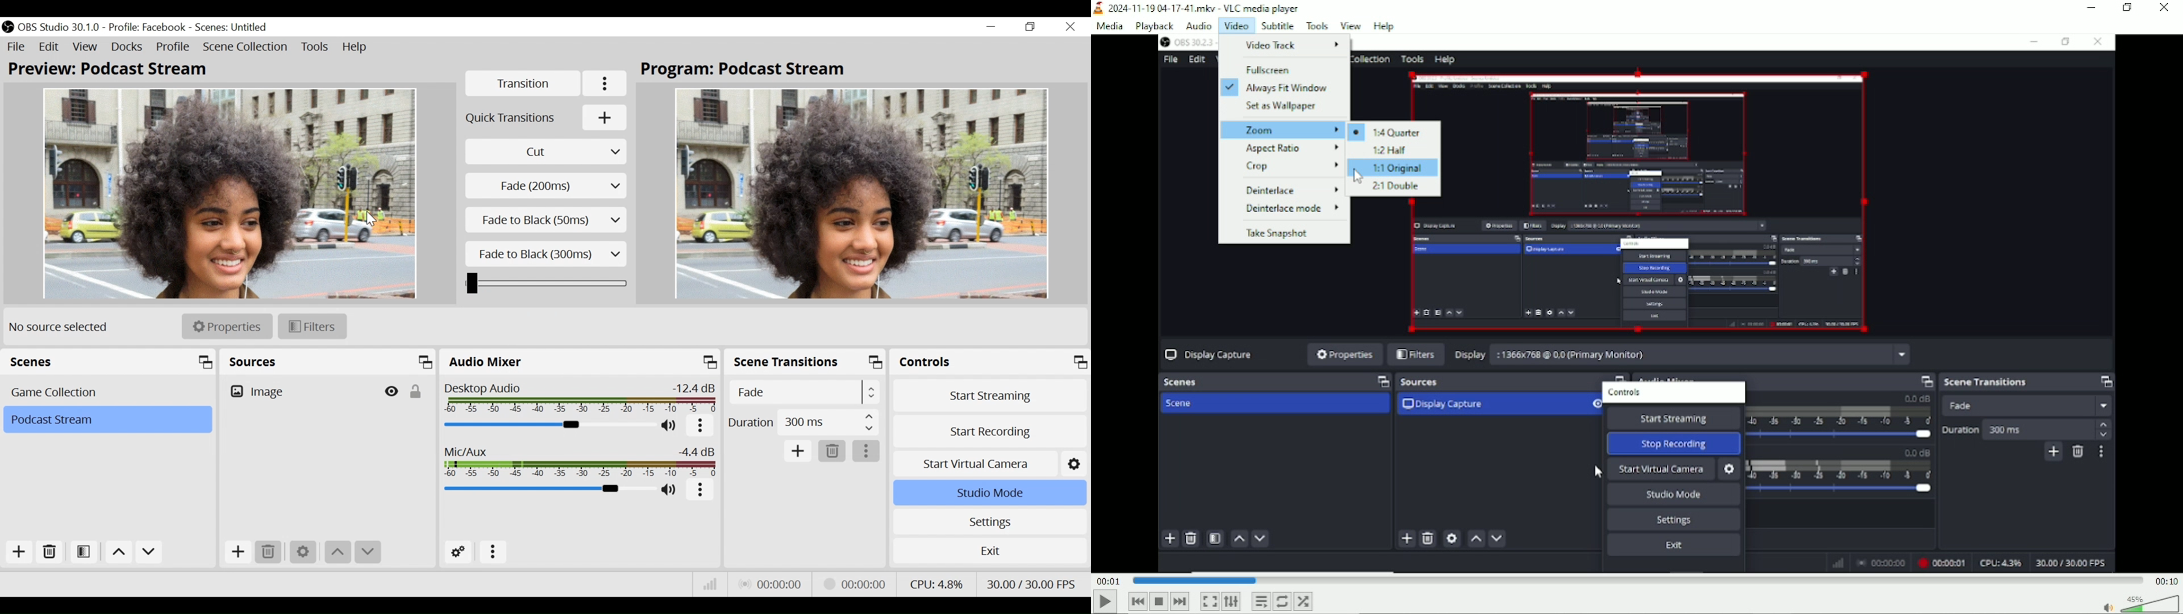 This screenshot has width=2184, height=616. What do you see at coordinates (107, 420) in the screenshot?
I see `Scene` at bounding box center [107, 420].